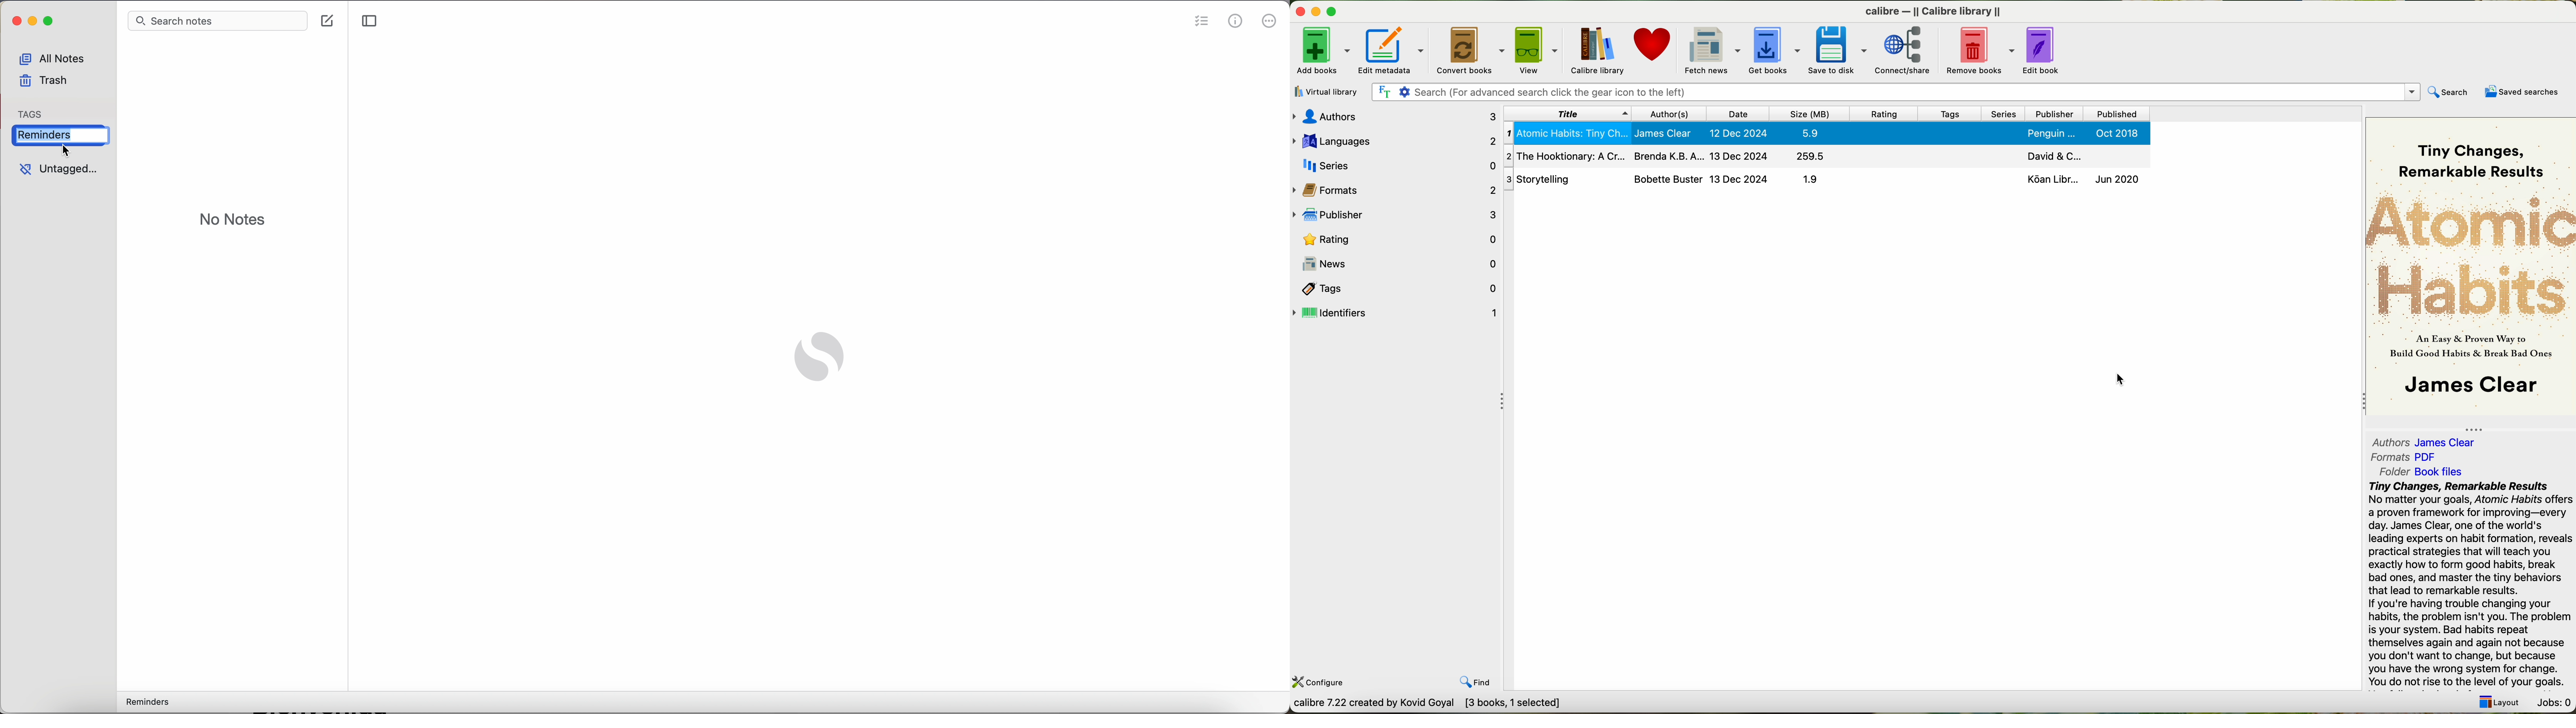 This screenshot has width=2576, height=728. What do you see at coordinates (44, 83) in the screenshot?
I see `trash` at bounding box center [44, 83].